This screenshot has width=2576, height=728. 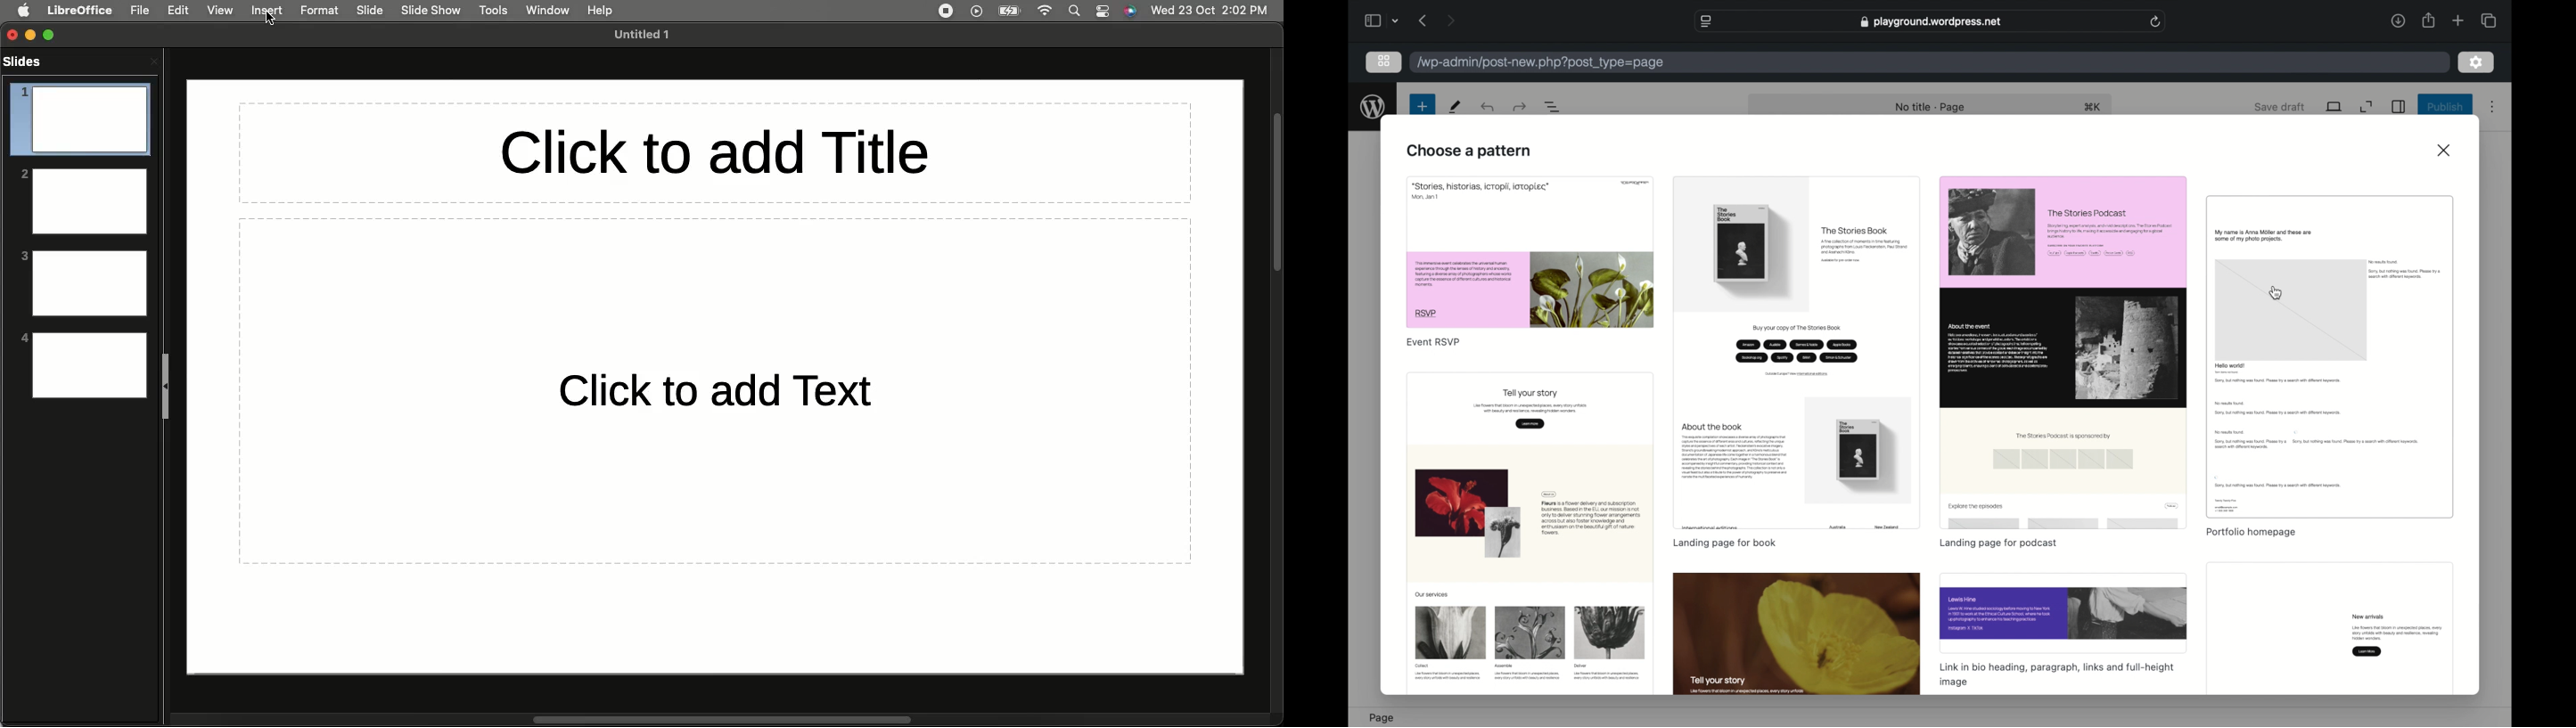 I want to click on Tools, so click(x=493, y=11).